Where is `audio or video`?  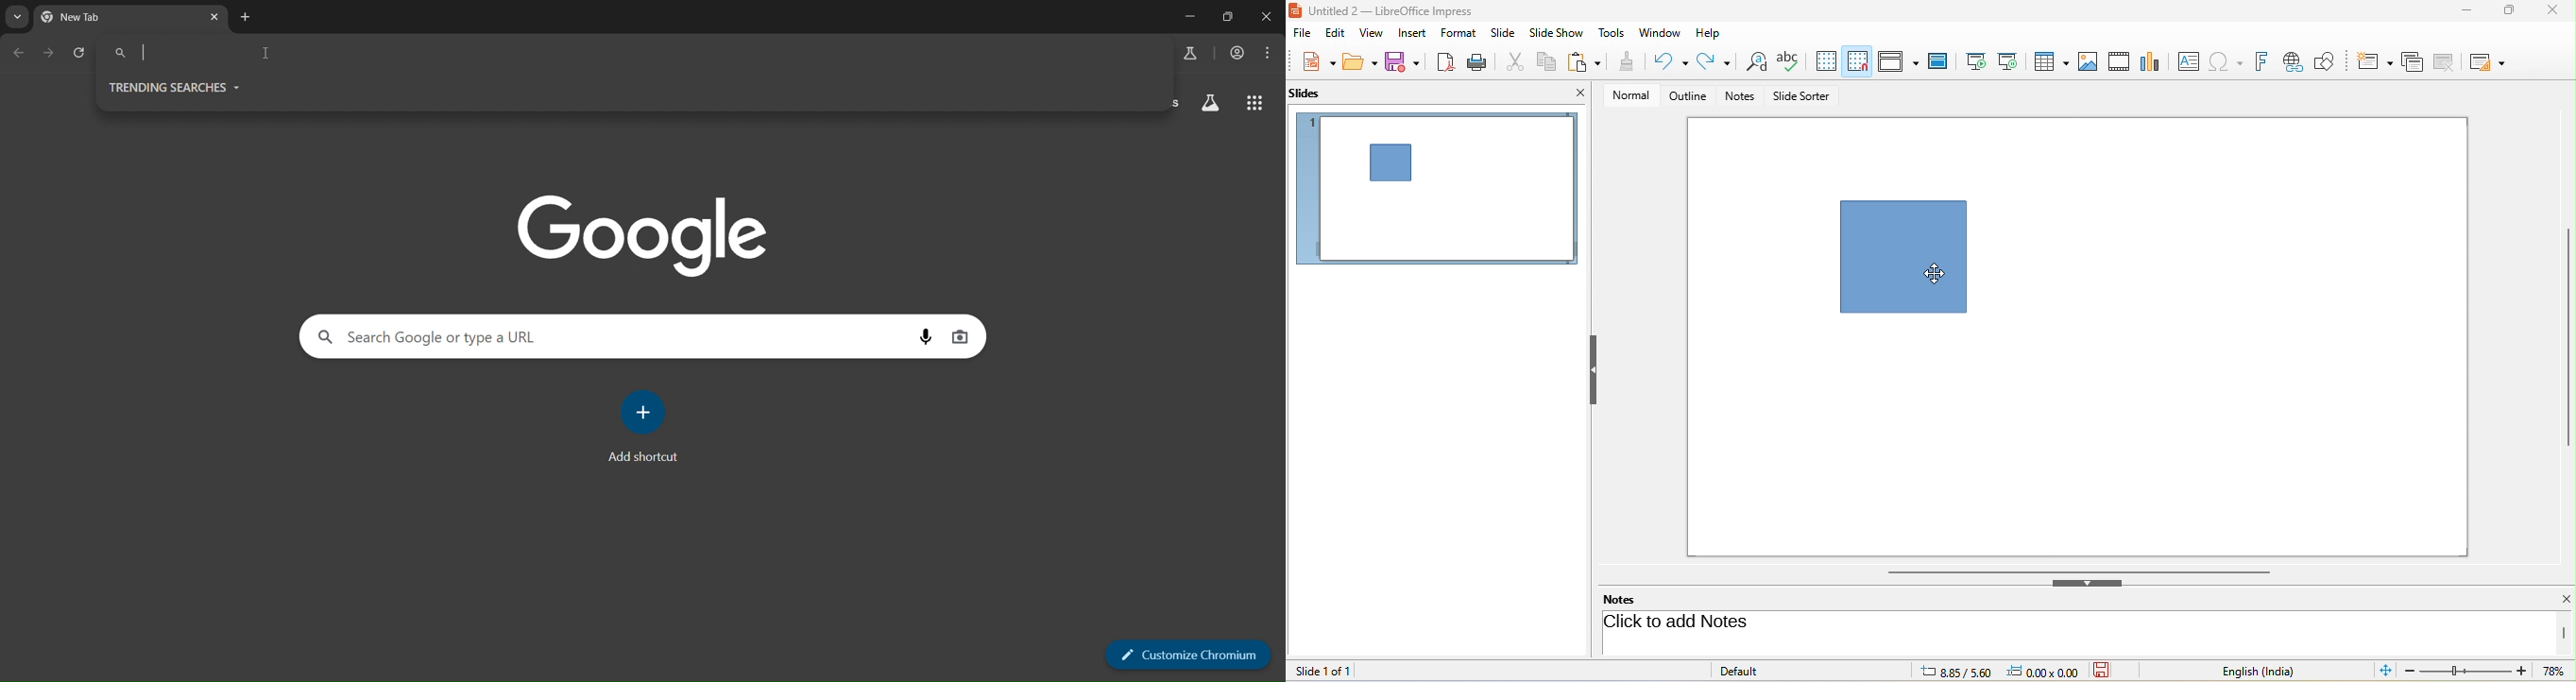
audio or video is located at coordinates (2122, 63).